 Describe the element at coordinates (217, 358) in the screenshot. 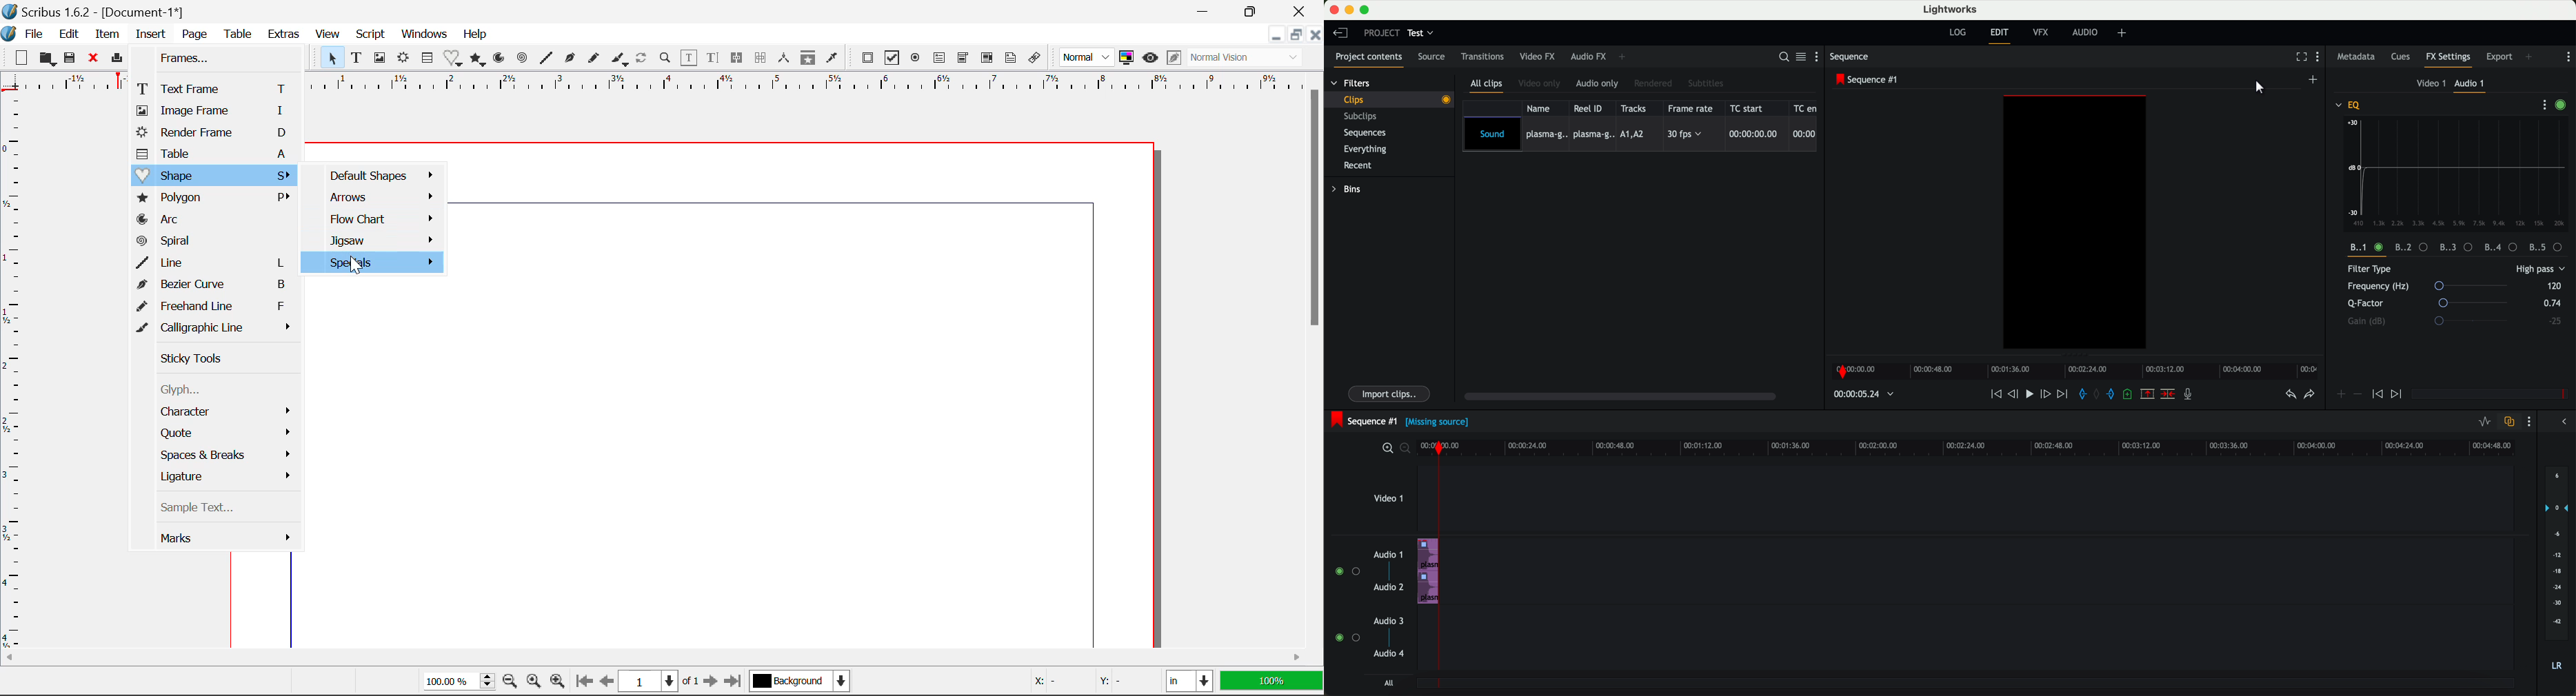

I see `Sticky Tools` at that location.